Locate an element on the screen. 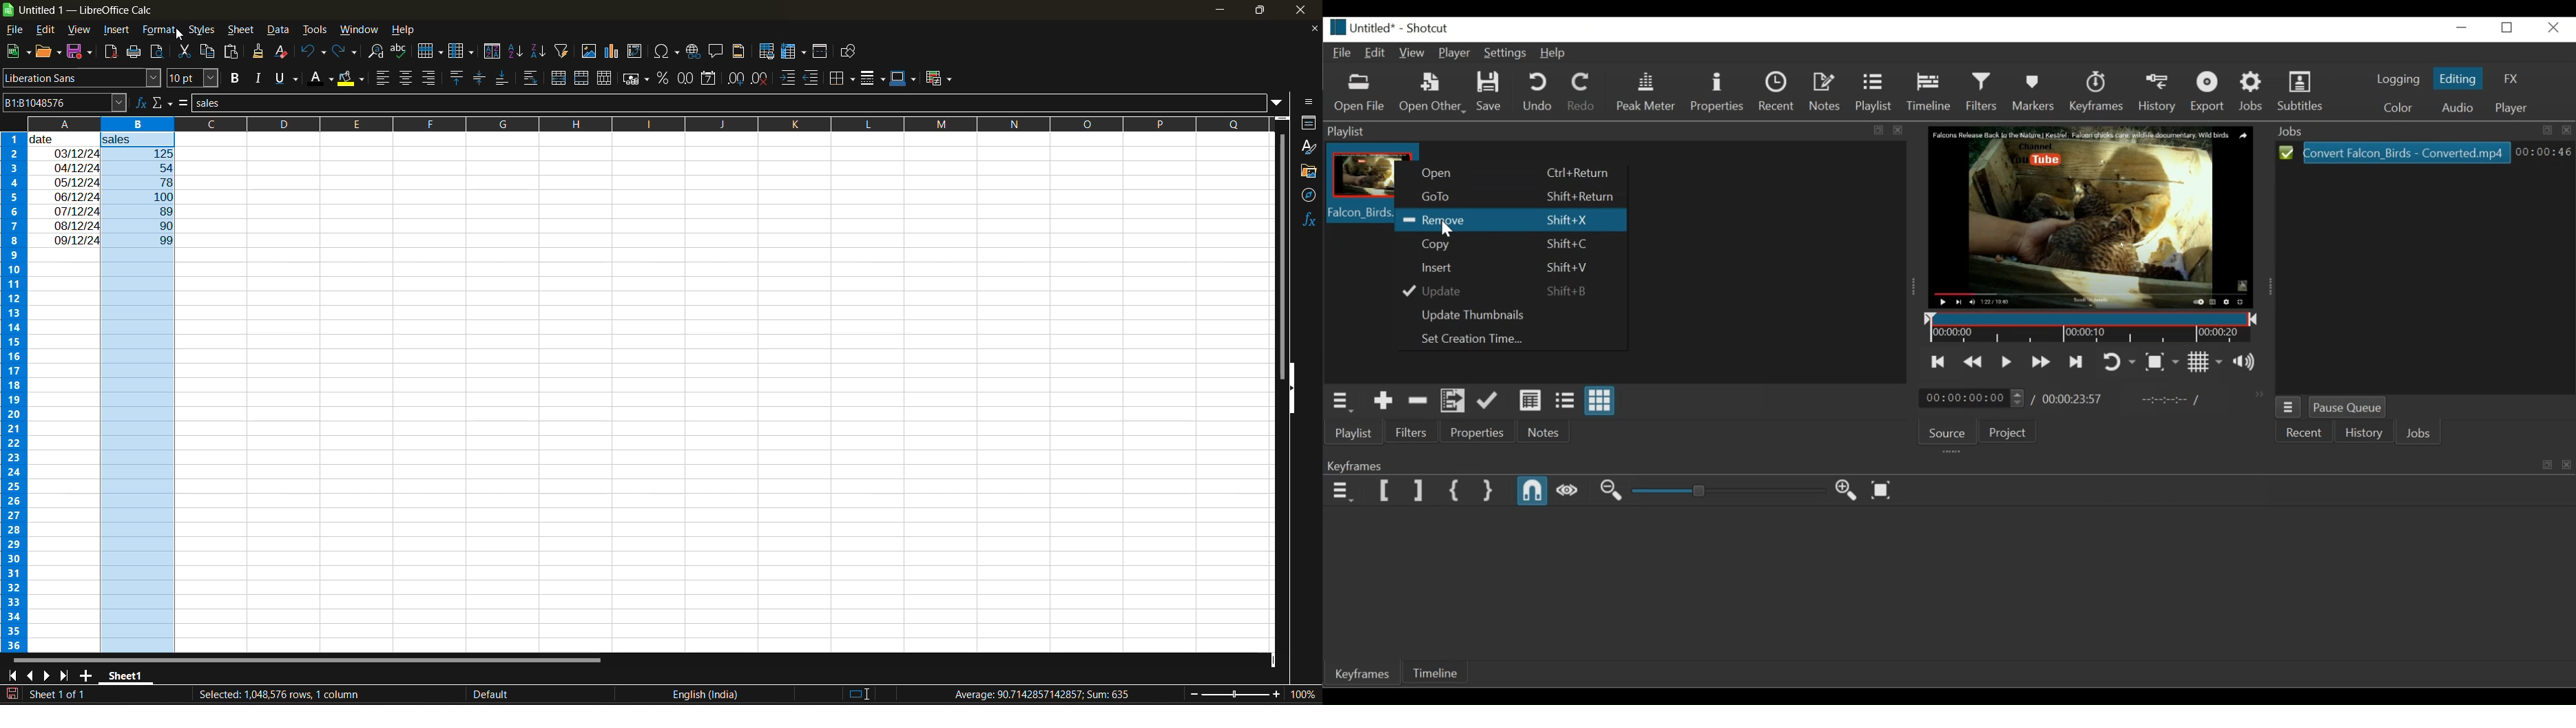  horizontal scroll bar is located at coordinates (312, 659).